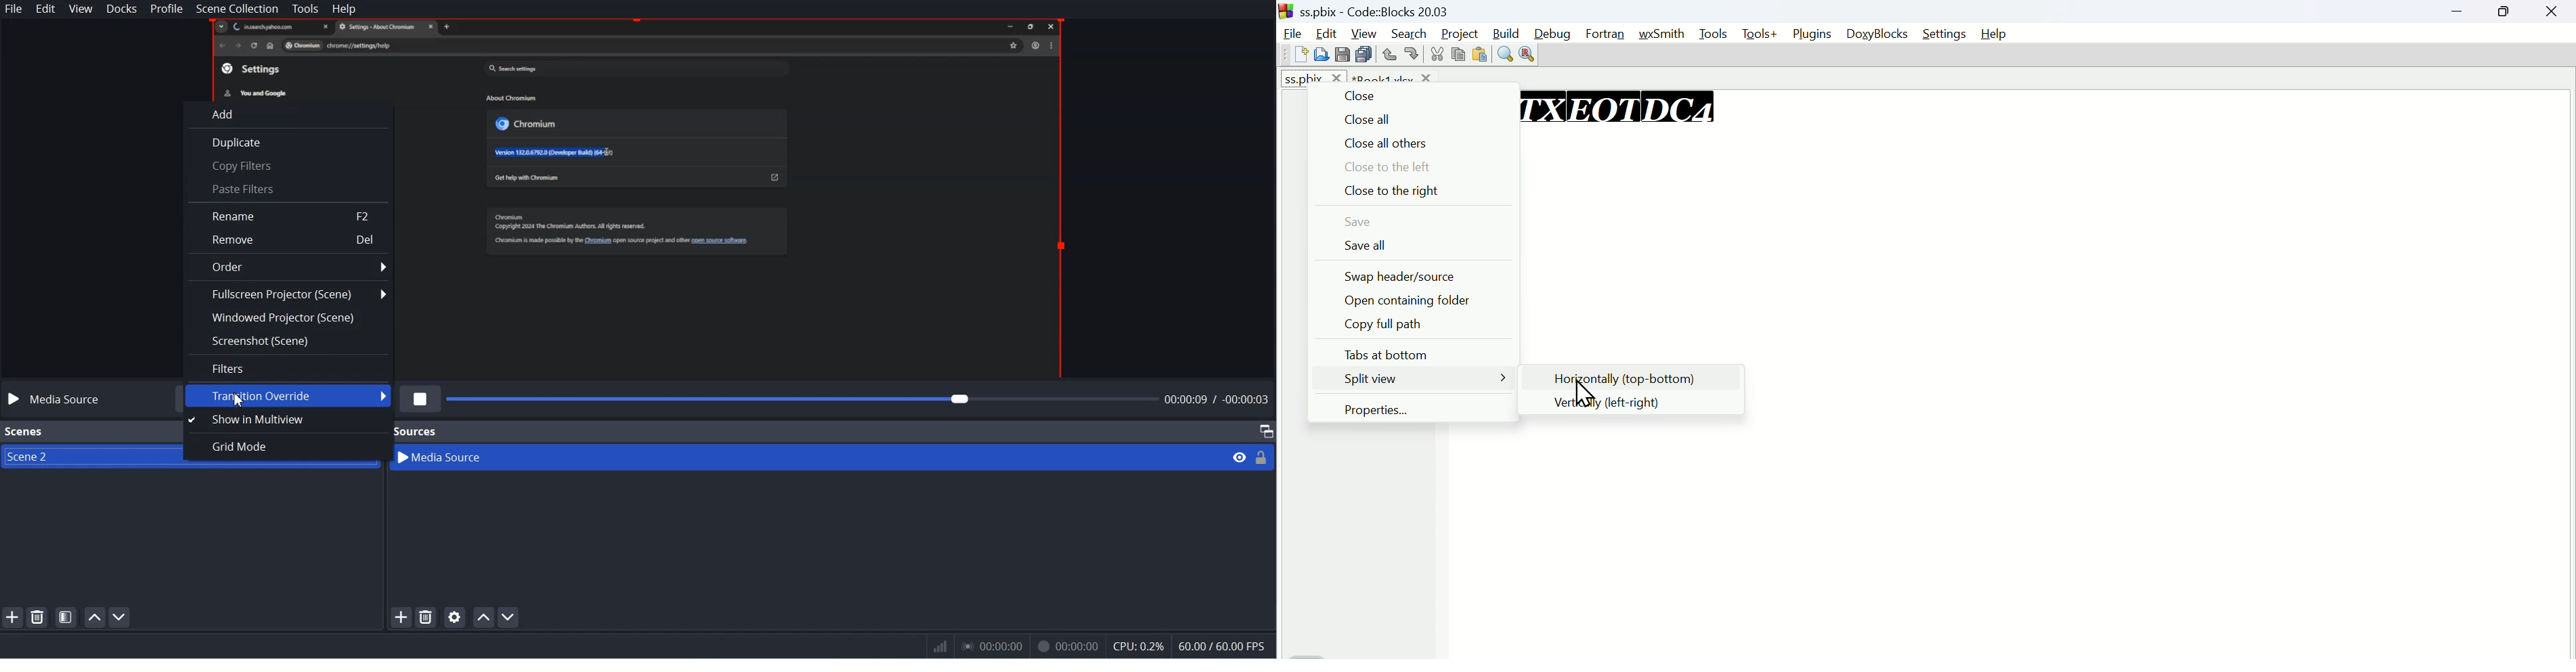 The height and width of the screenshot is (672, 2576). What do you see at coordinates (509, 617) in the screenshot?
I see `Move source down` at bounding box center [509, 617].